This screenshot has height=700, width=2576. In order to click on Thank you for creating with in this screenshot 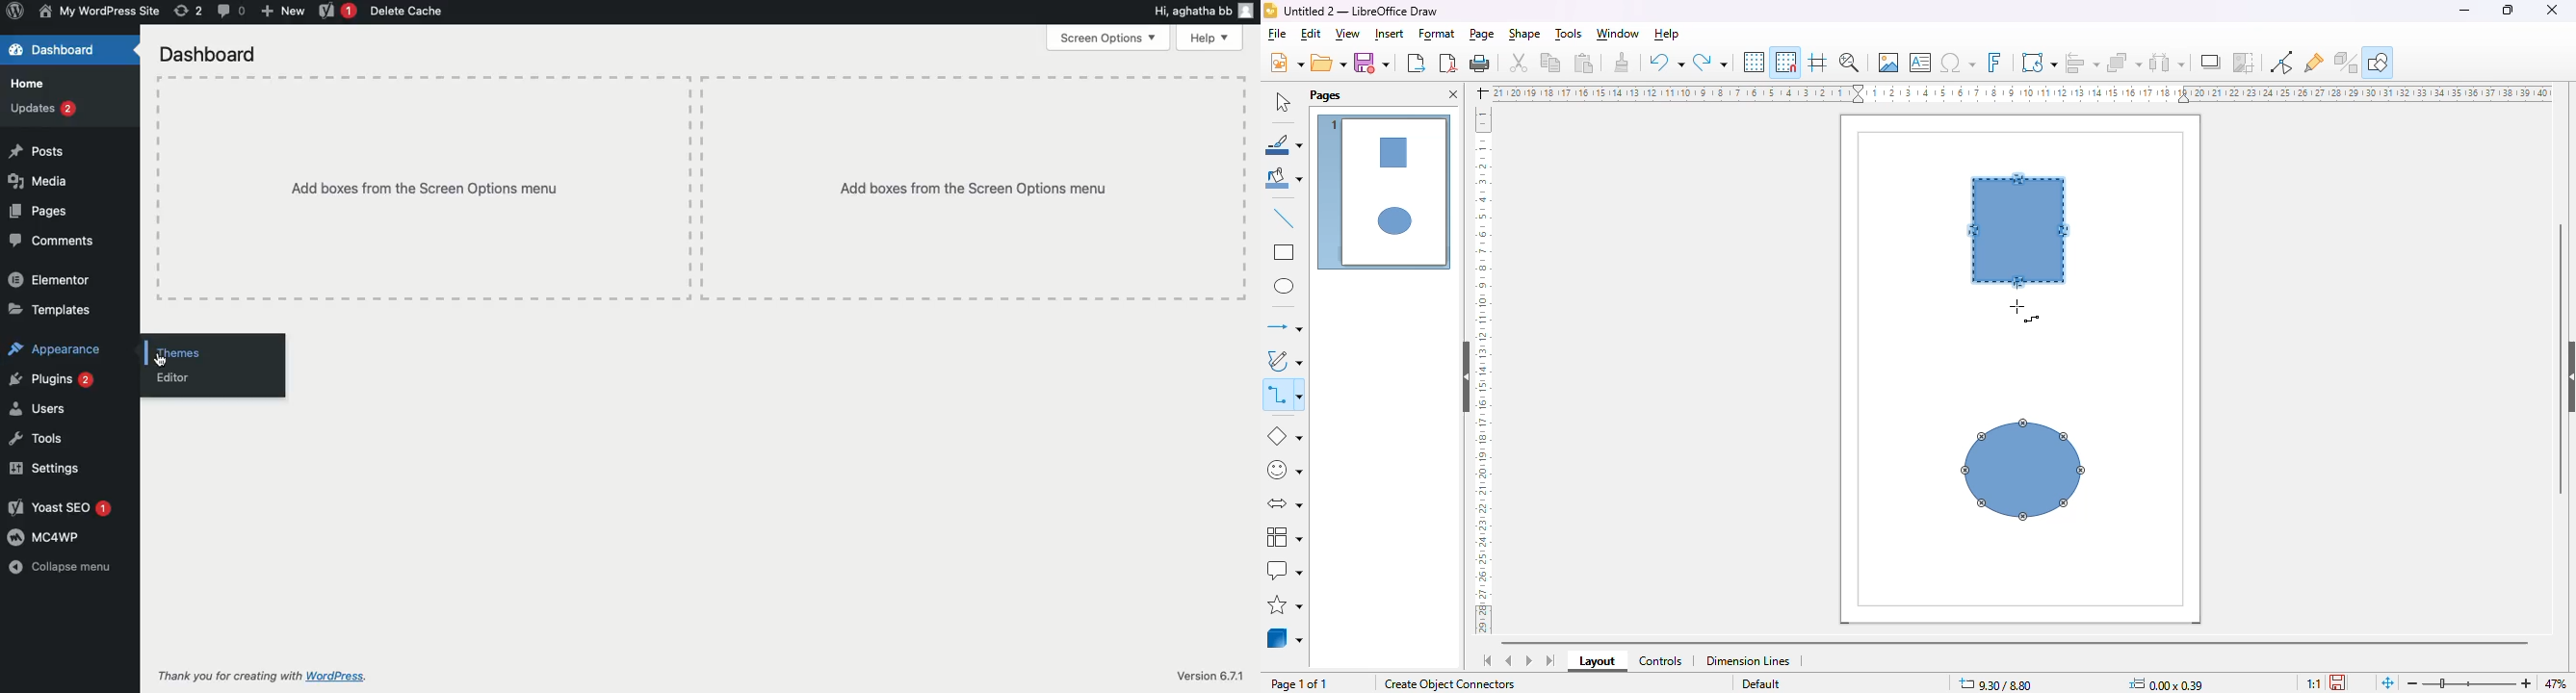, I will do `click(228, 676)`.